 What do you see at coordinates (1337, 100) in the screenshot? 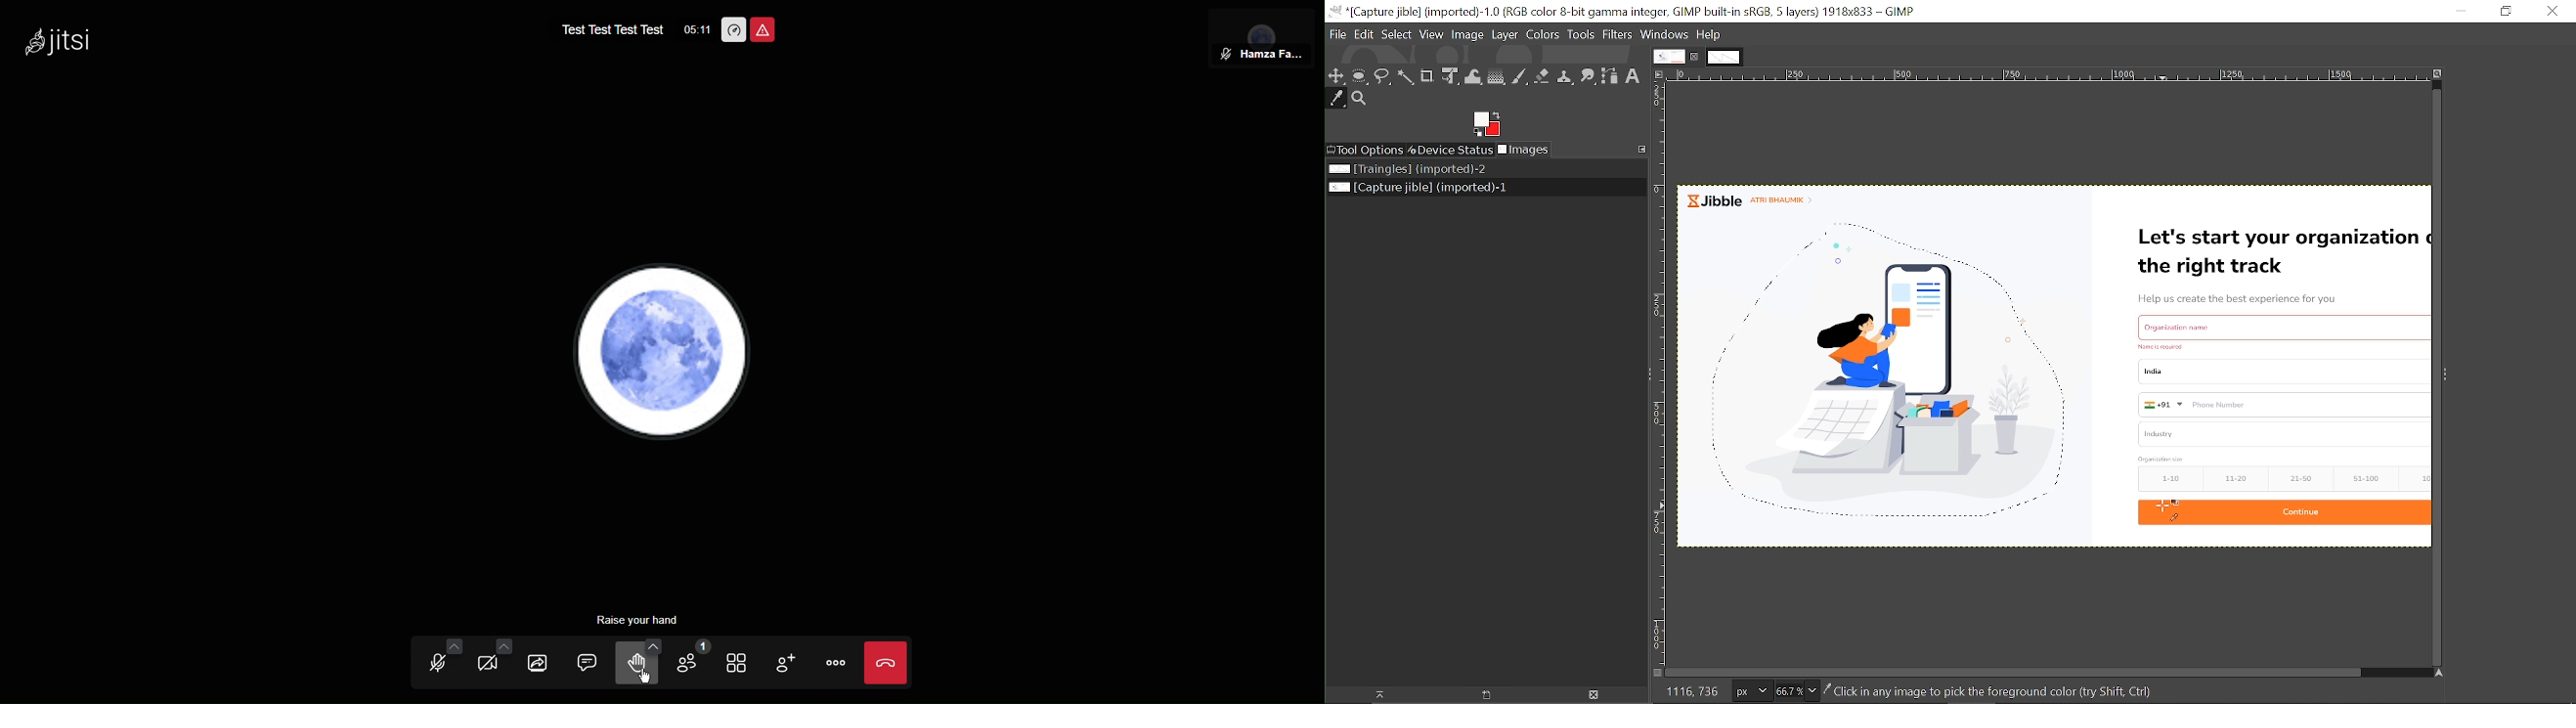
I see `Color picker tool` at bounding box center [1337, 100].